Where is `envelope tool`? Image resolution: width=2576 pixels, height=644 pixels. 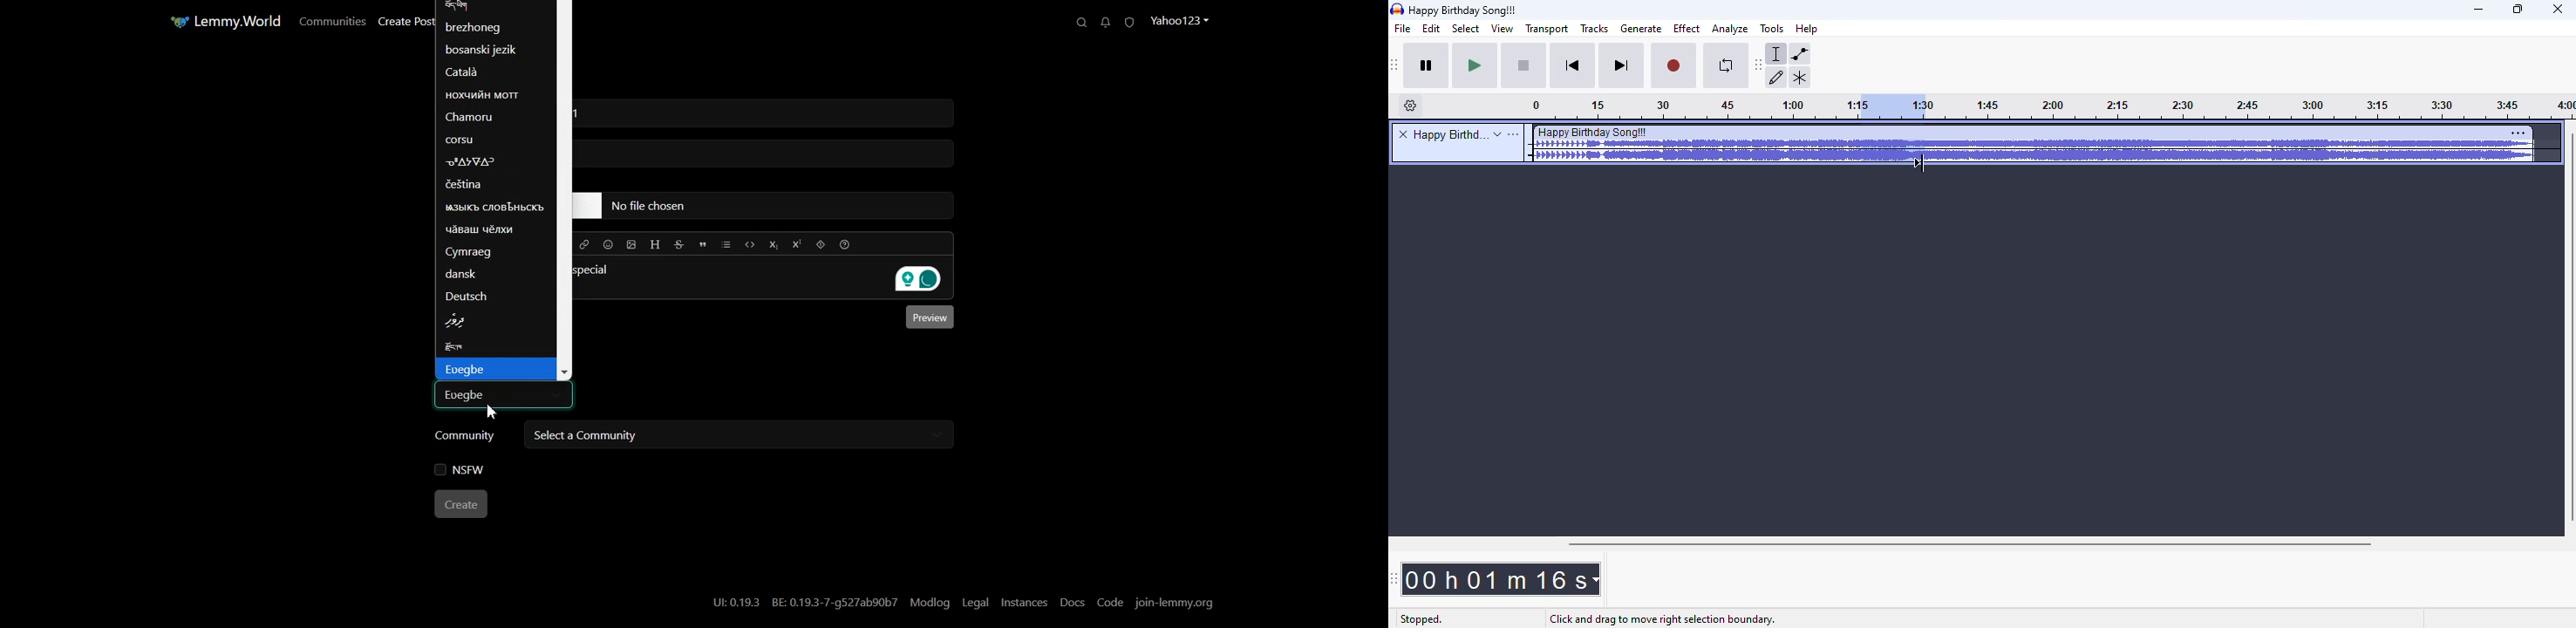
envelope tool is located at coordinates (1800, 54).